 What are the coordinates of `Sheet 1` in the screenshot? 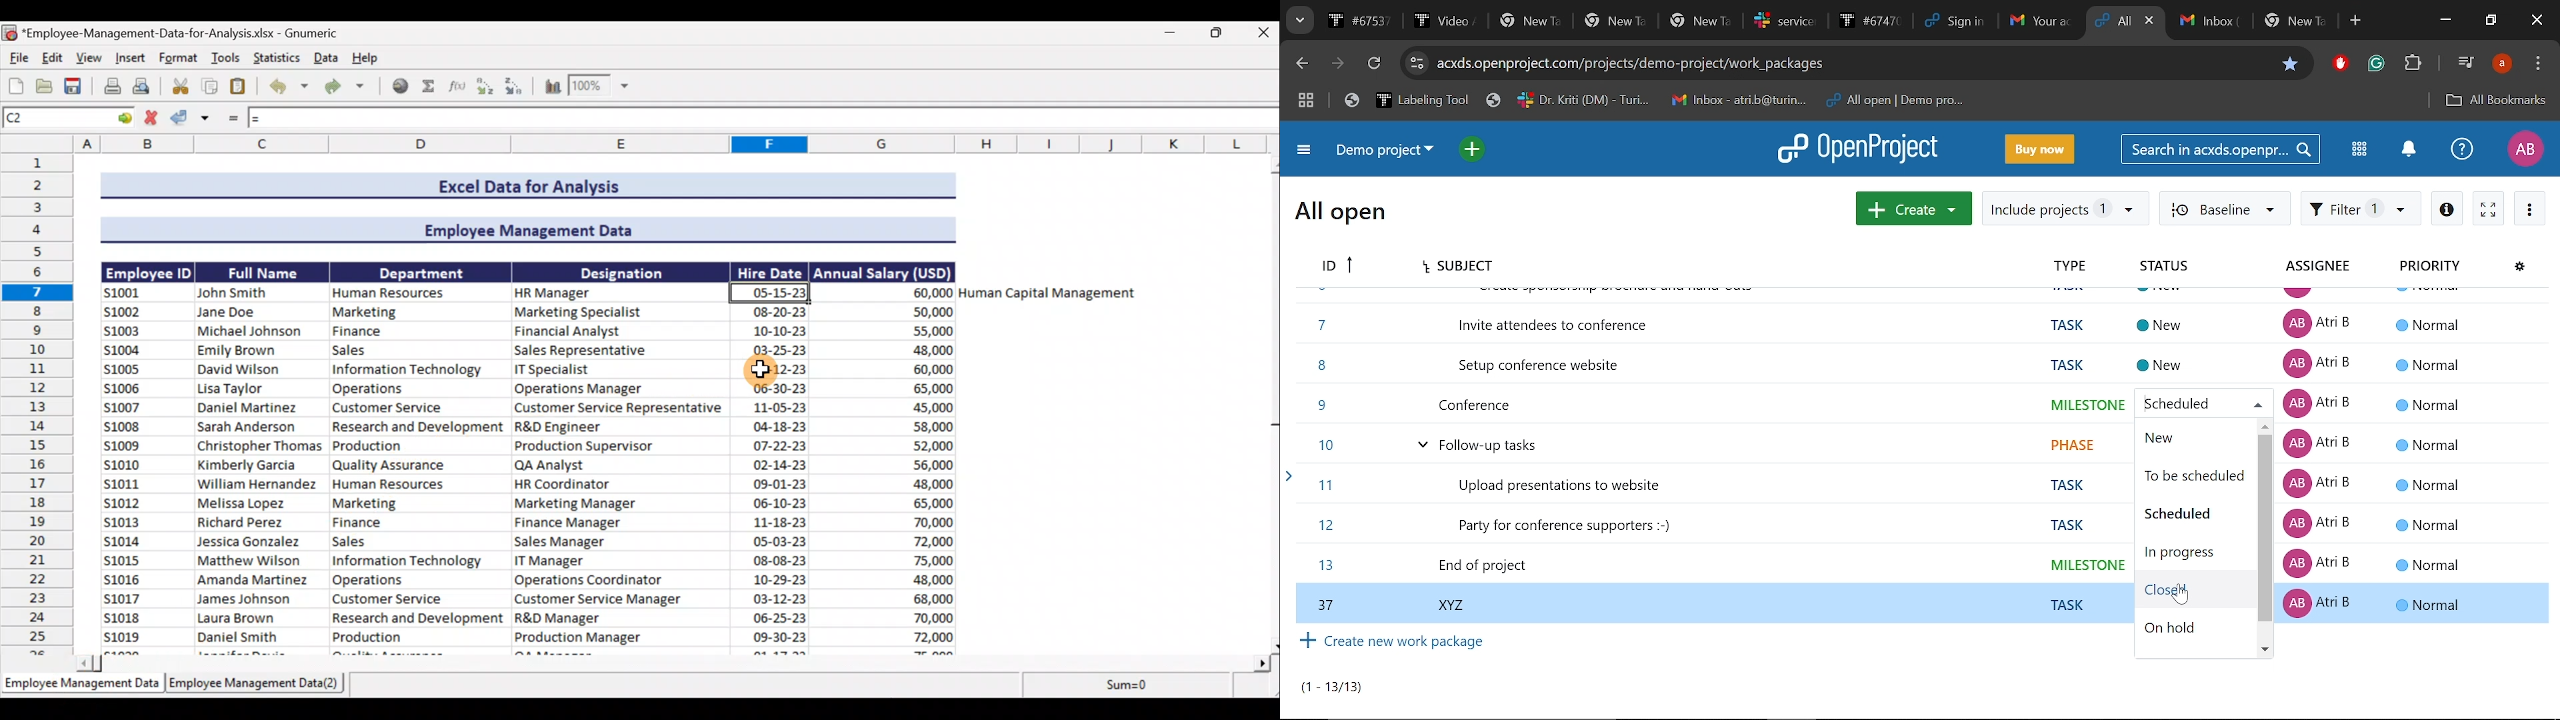 It's located at (81, 687).